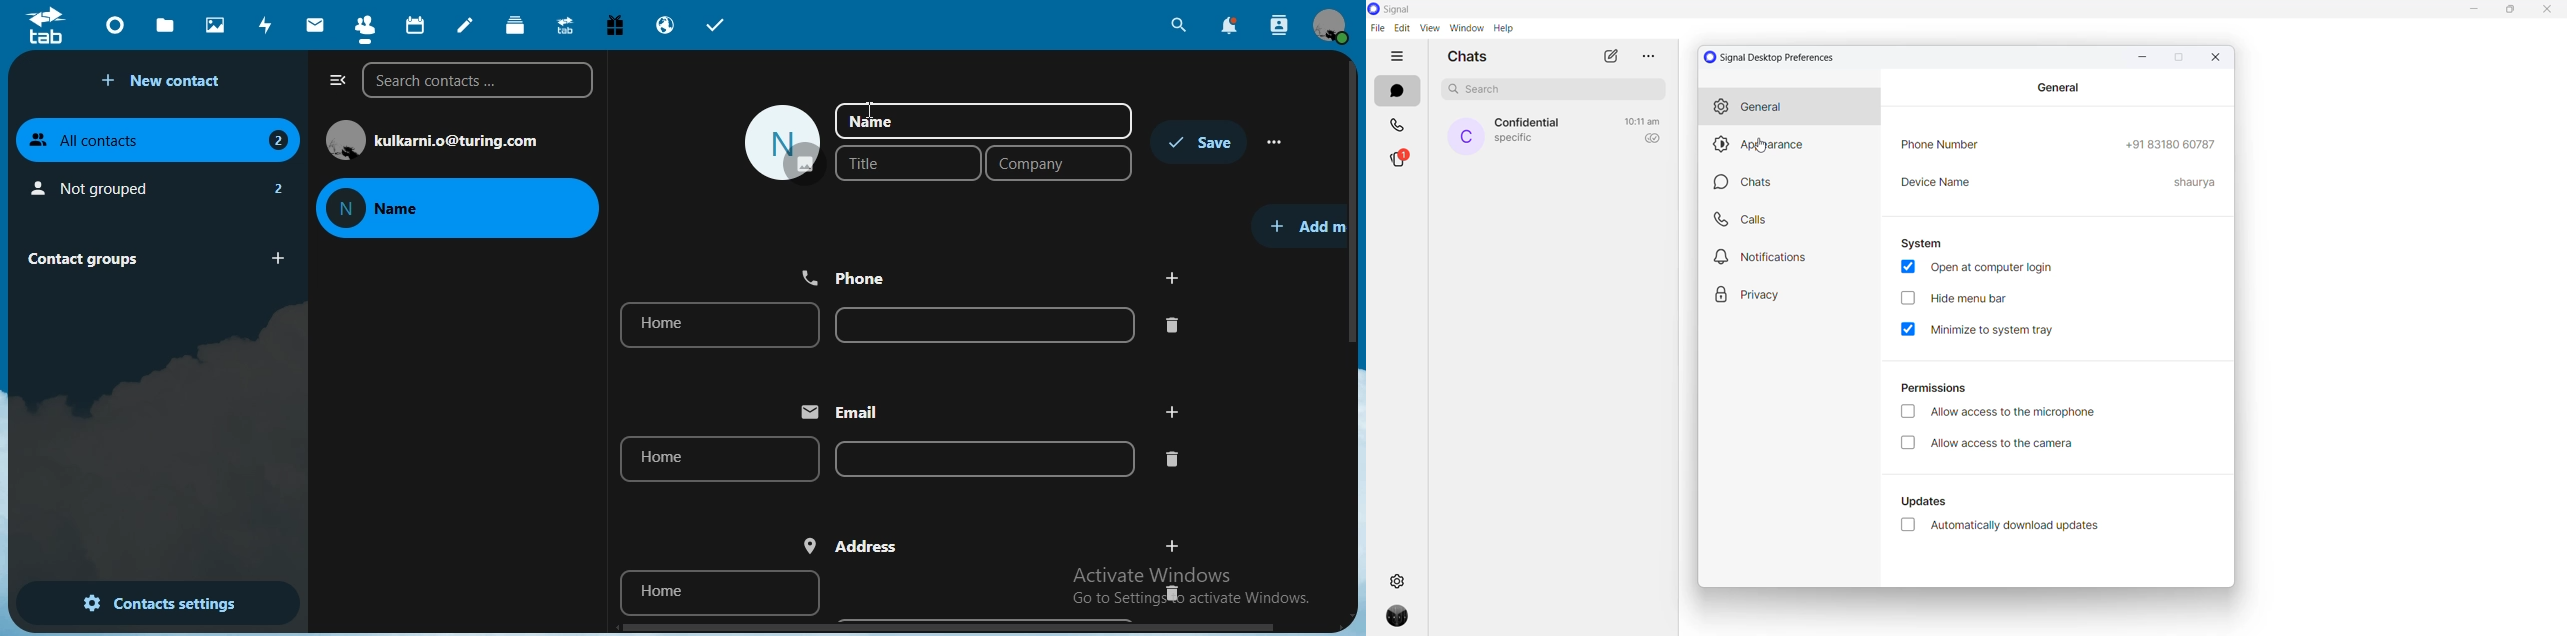 The height and width of the screenshot is (644, 2576). Describe the element at coordinates (165, 81) in the screenshot. I see `new contact` at that location.